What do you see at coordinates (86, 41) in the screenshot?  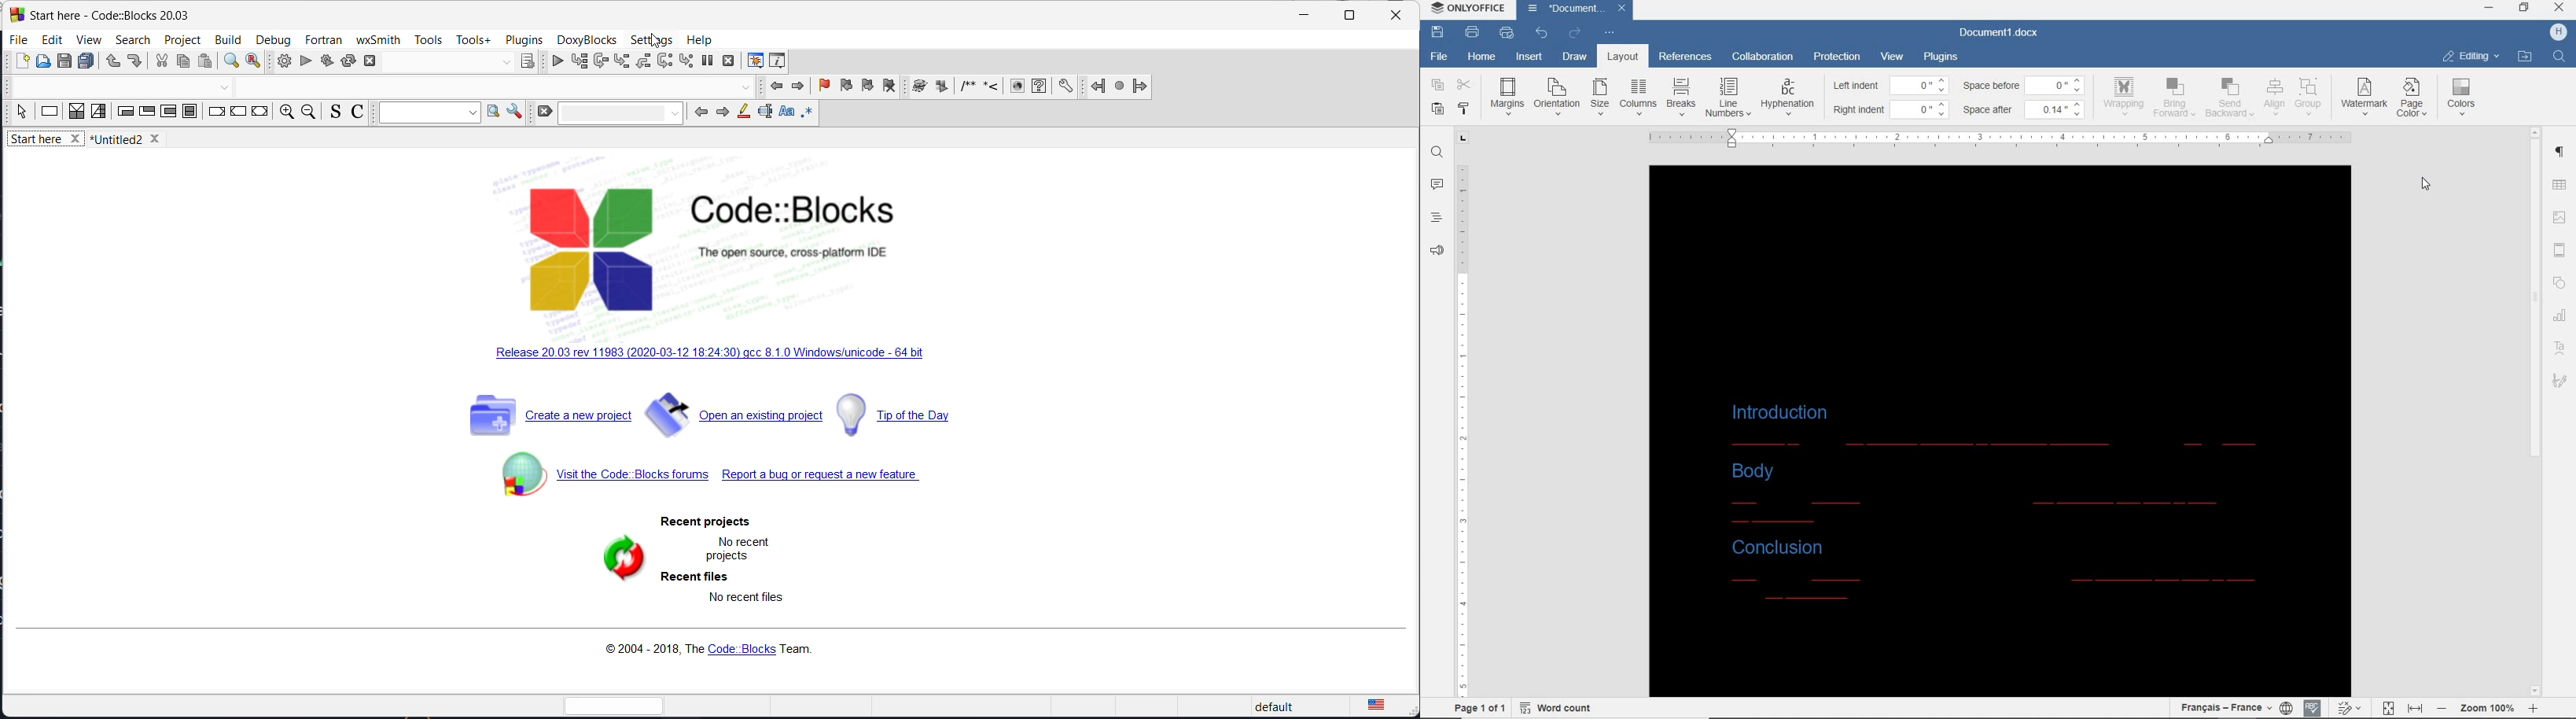 I see `view` at bounding box center [86, 41].